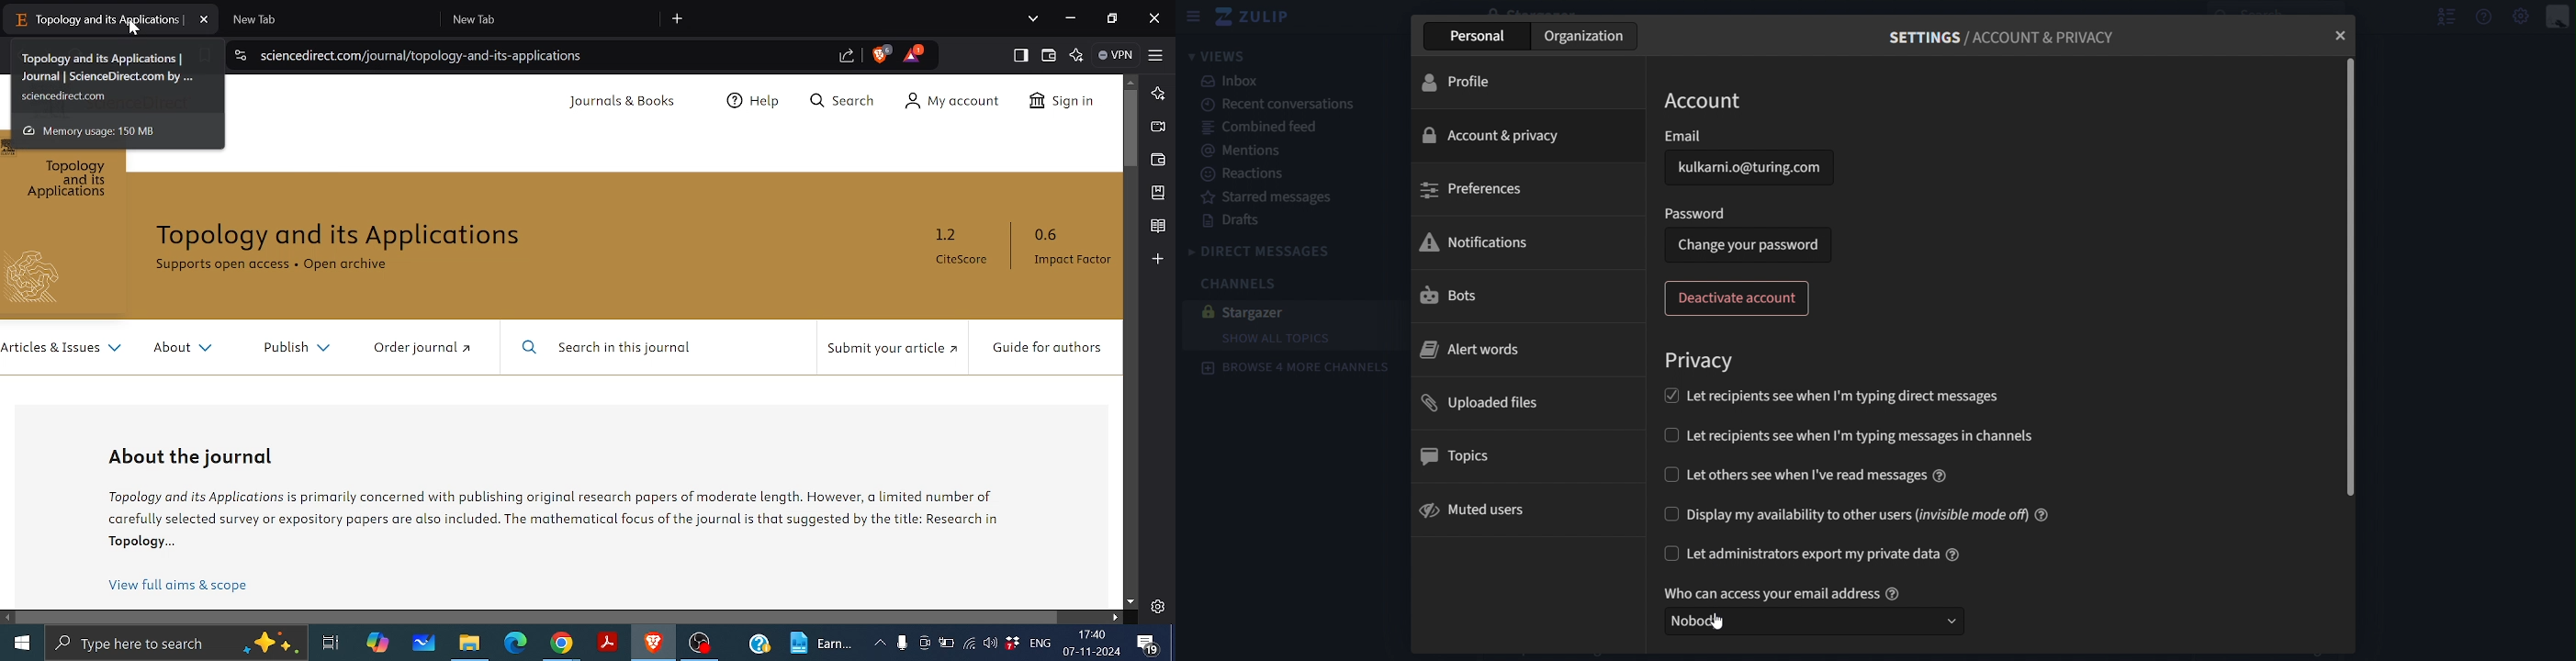 This screenshot has width=2576, height=672. I want to click on account, so click(1710, 100).